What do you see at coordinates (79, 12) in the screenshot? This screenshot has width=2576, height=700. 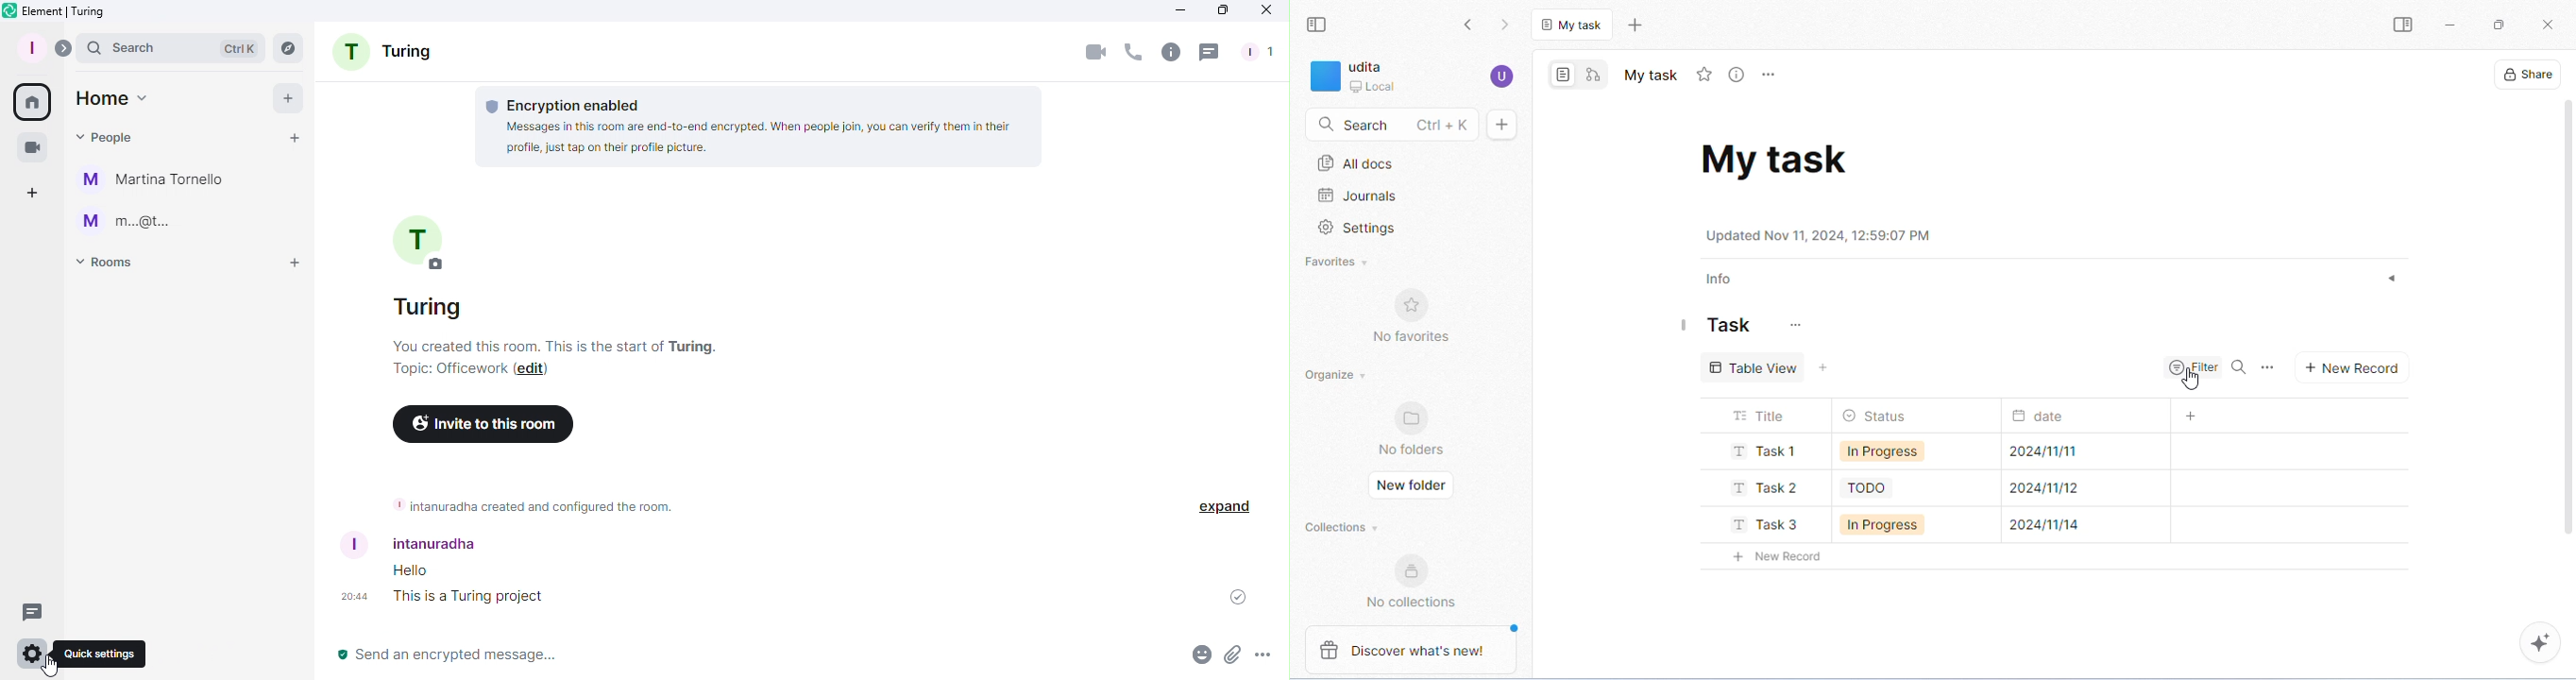 I see `Element icon` at bounding box center [79, 12].